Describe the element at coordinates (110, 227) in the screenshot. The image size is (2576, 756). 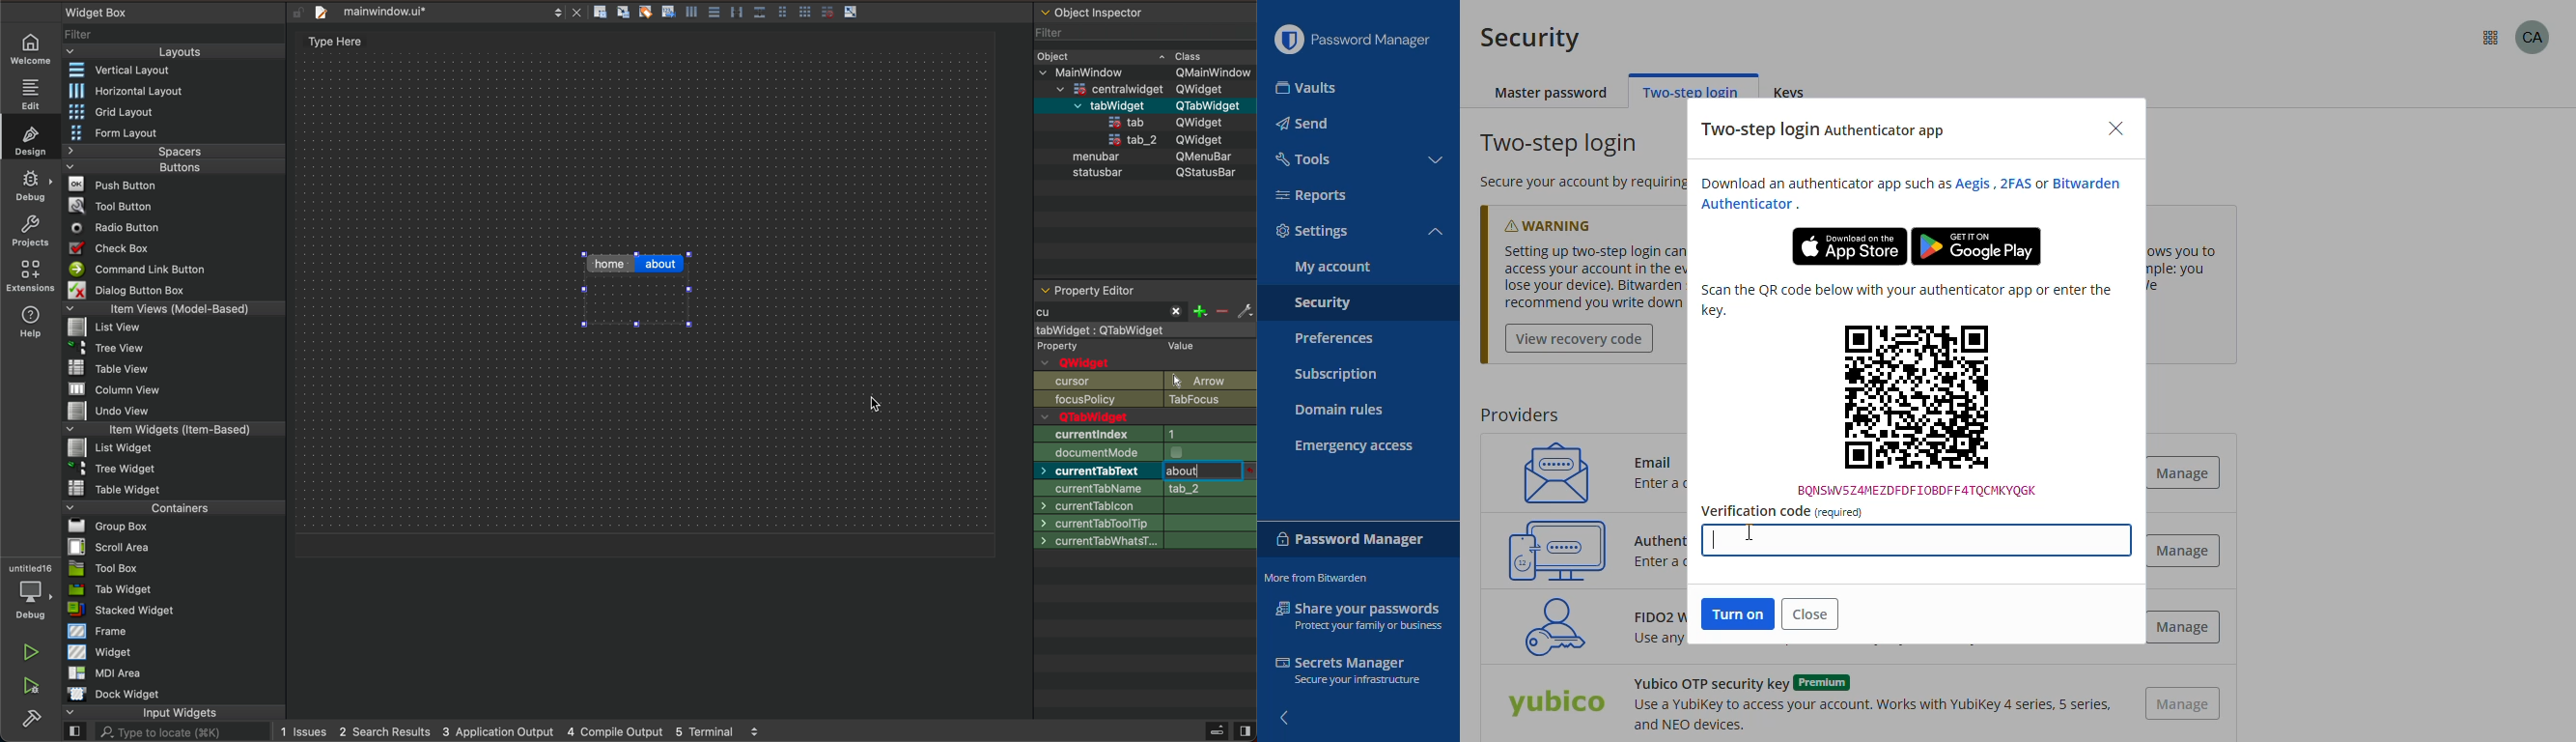
I see ` Radio Button` at that location.